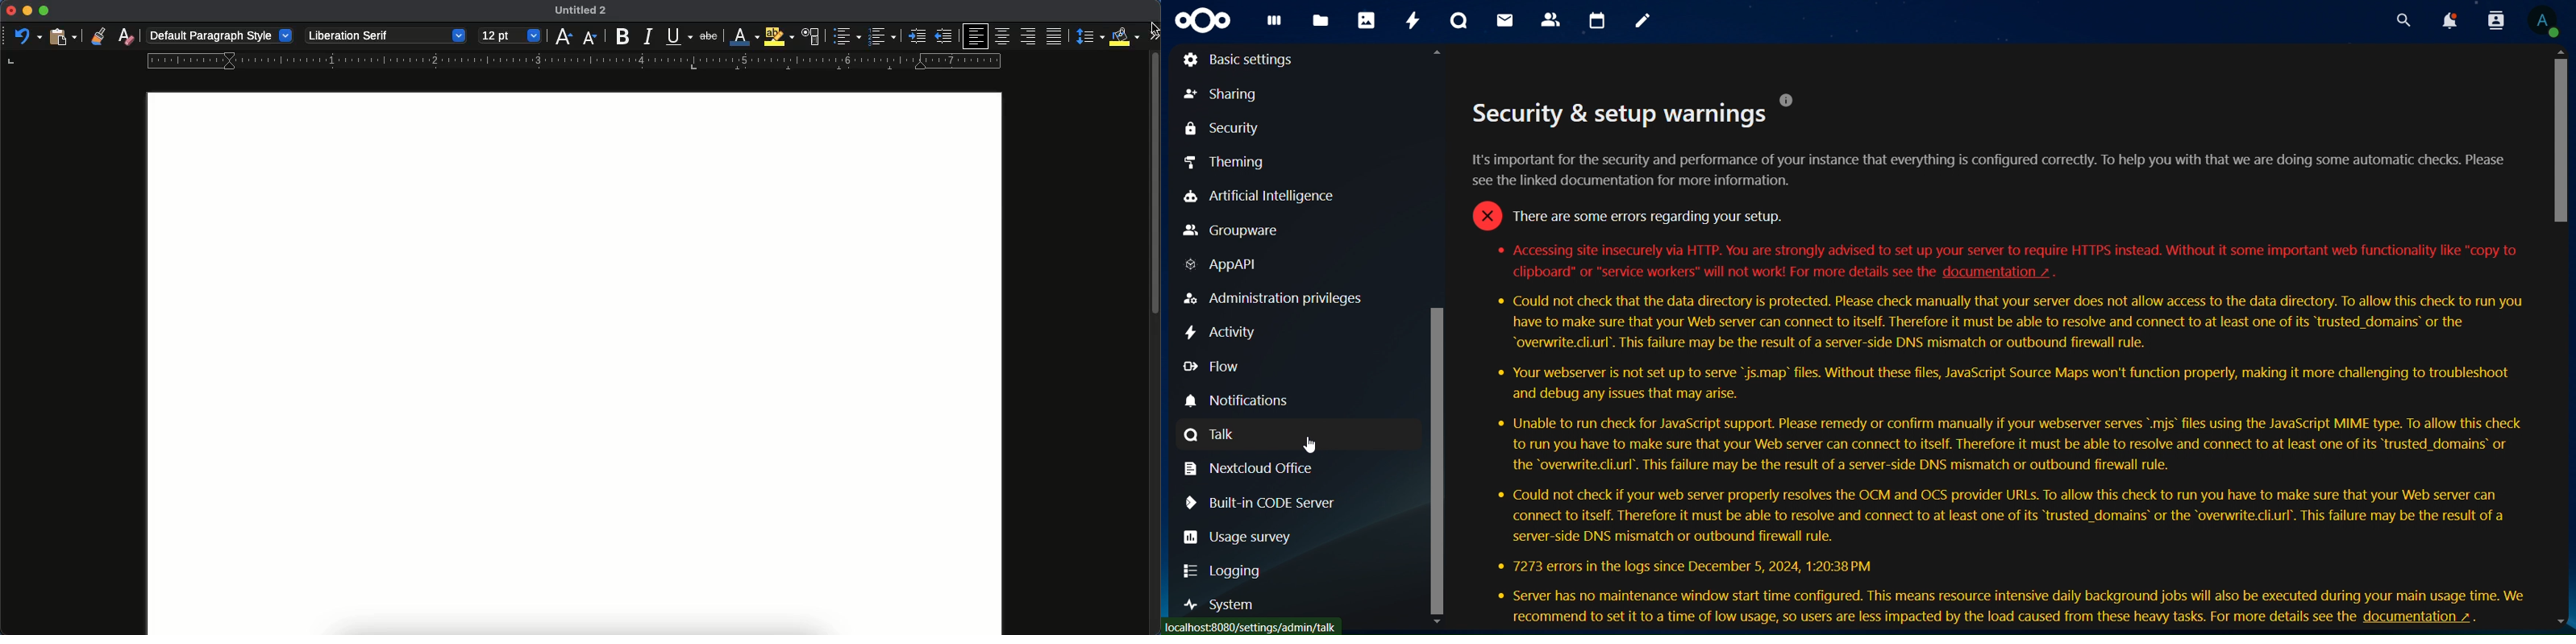  Describe the element at coordinates (1599, 22) in the screenshot. I see `calendar` at that location.